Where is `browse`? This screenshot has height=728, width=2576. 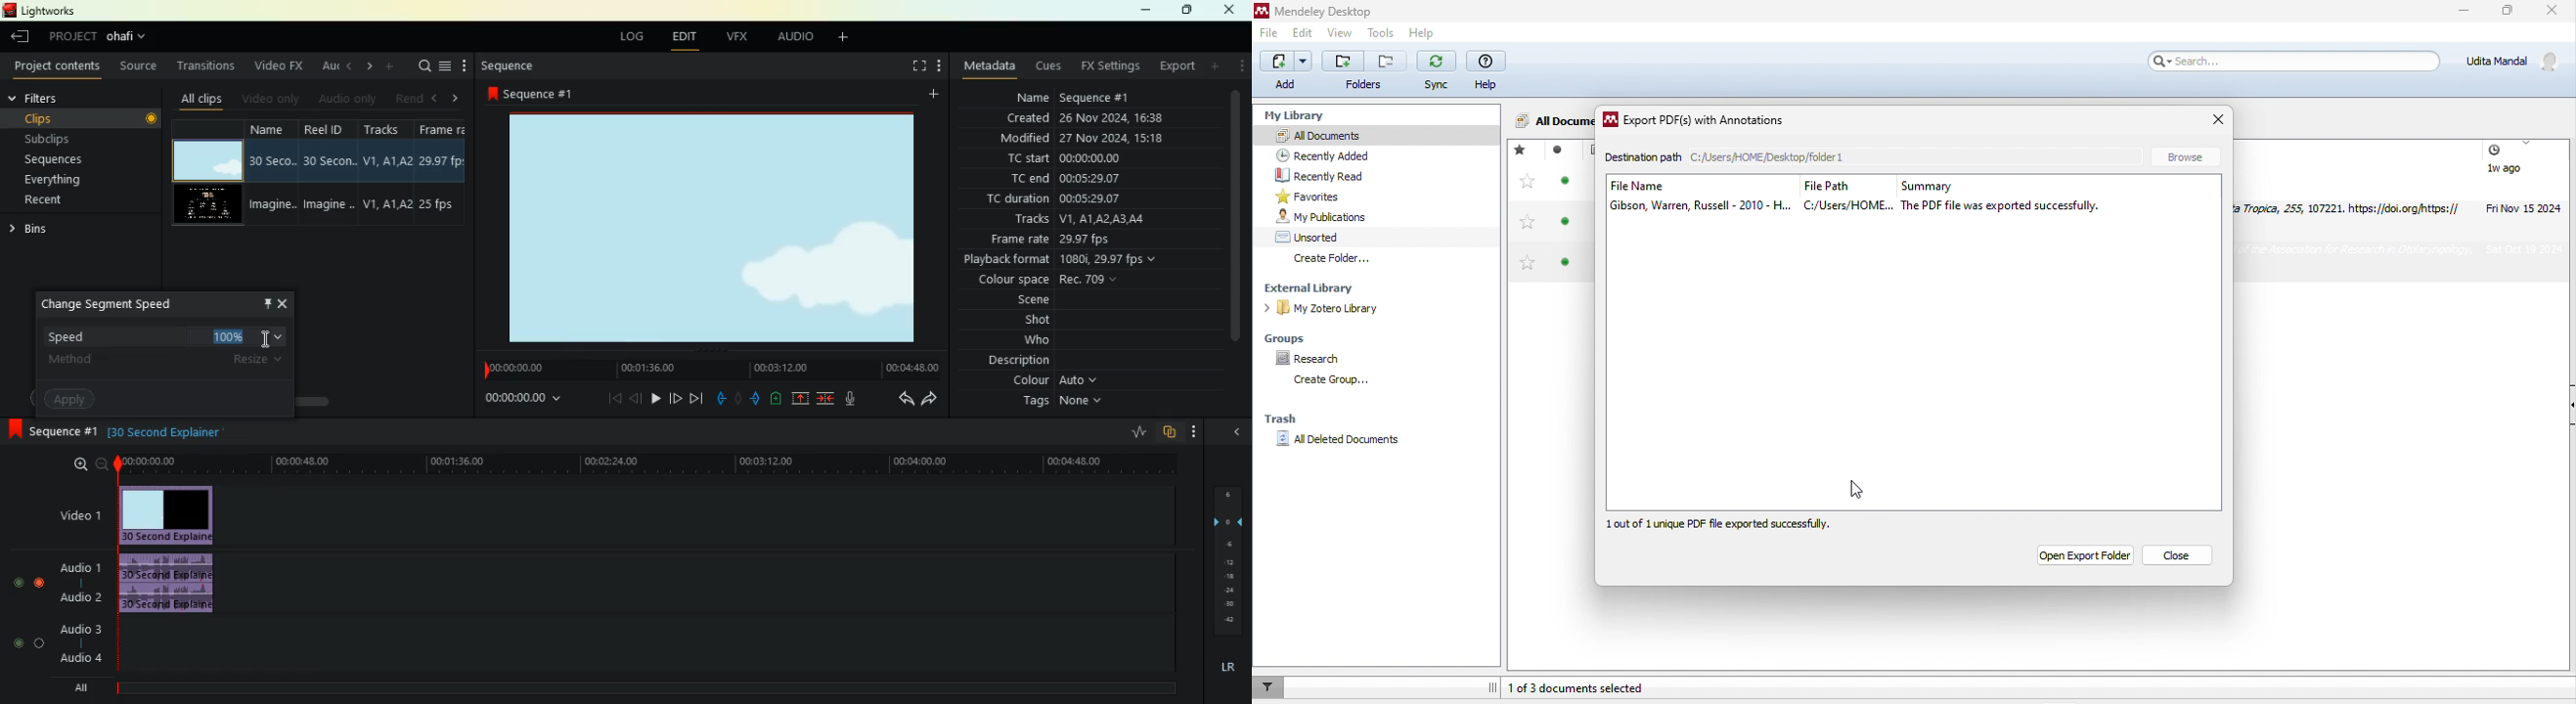 browse is located at coordinates (2192, 155).